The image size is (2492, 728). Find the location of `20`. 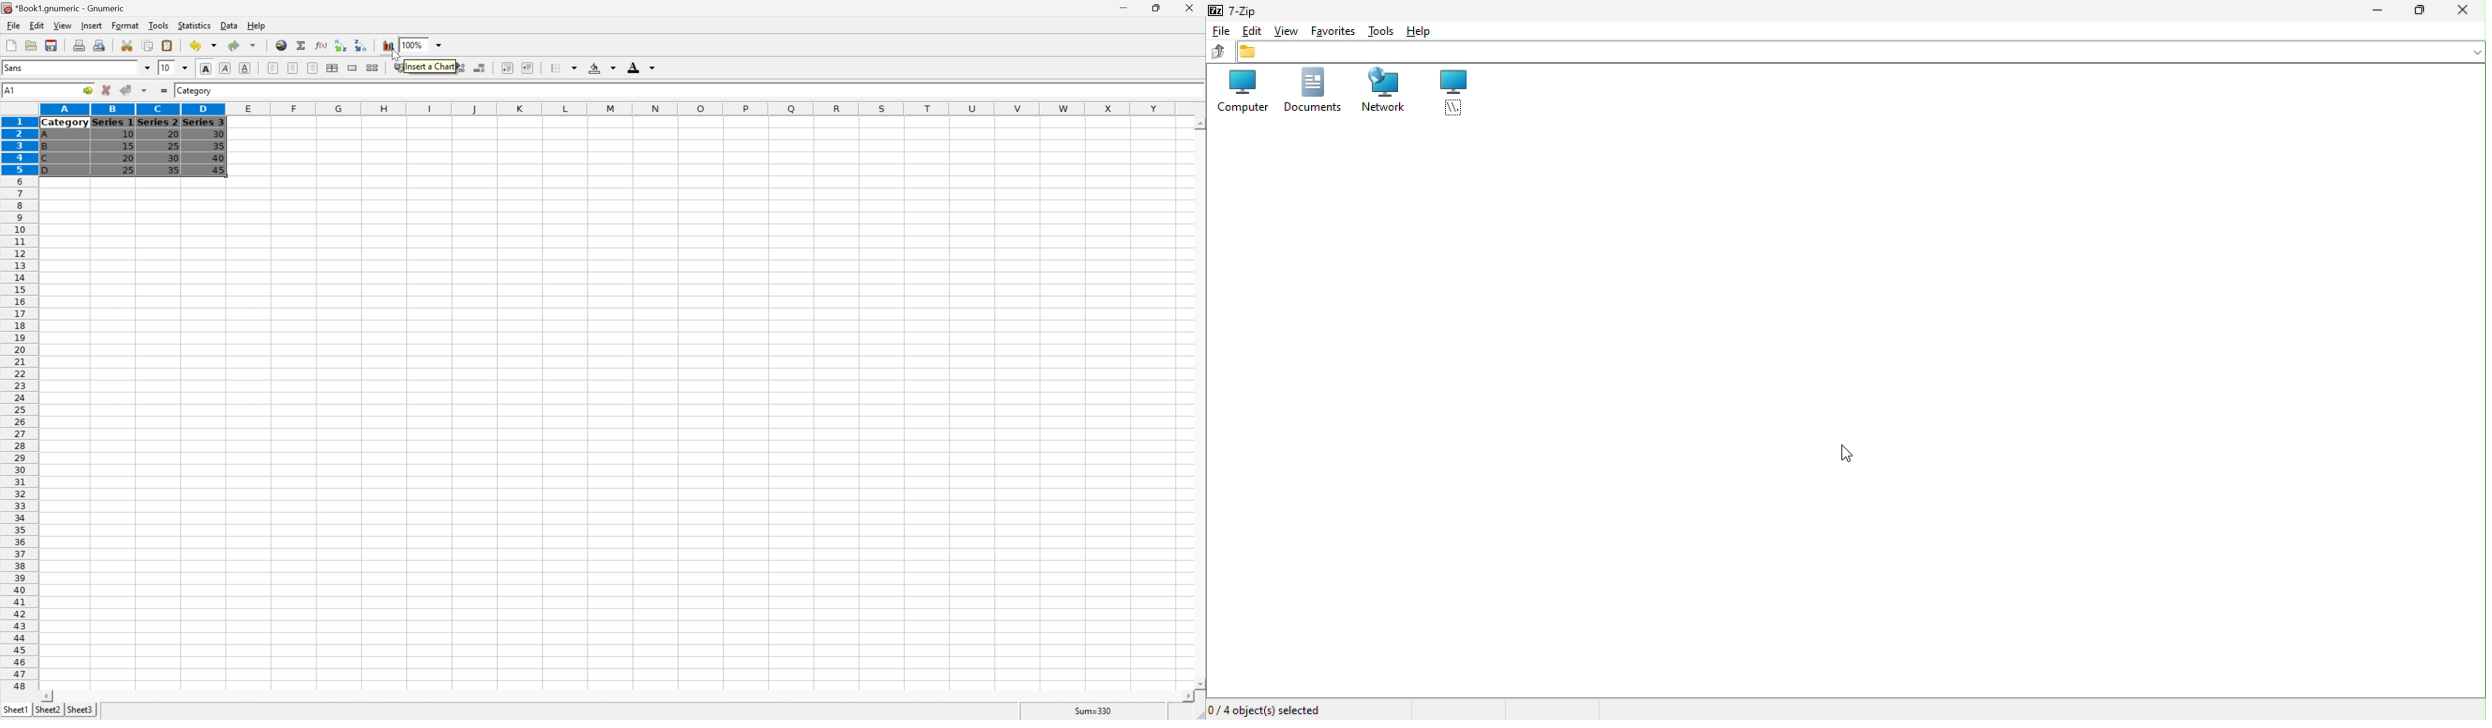

20 is located at coordinates (171, 133).